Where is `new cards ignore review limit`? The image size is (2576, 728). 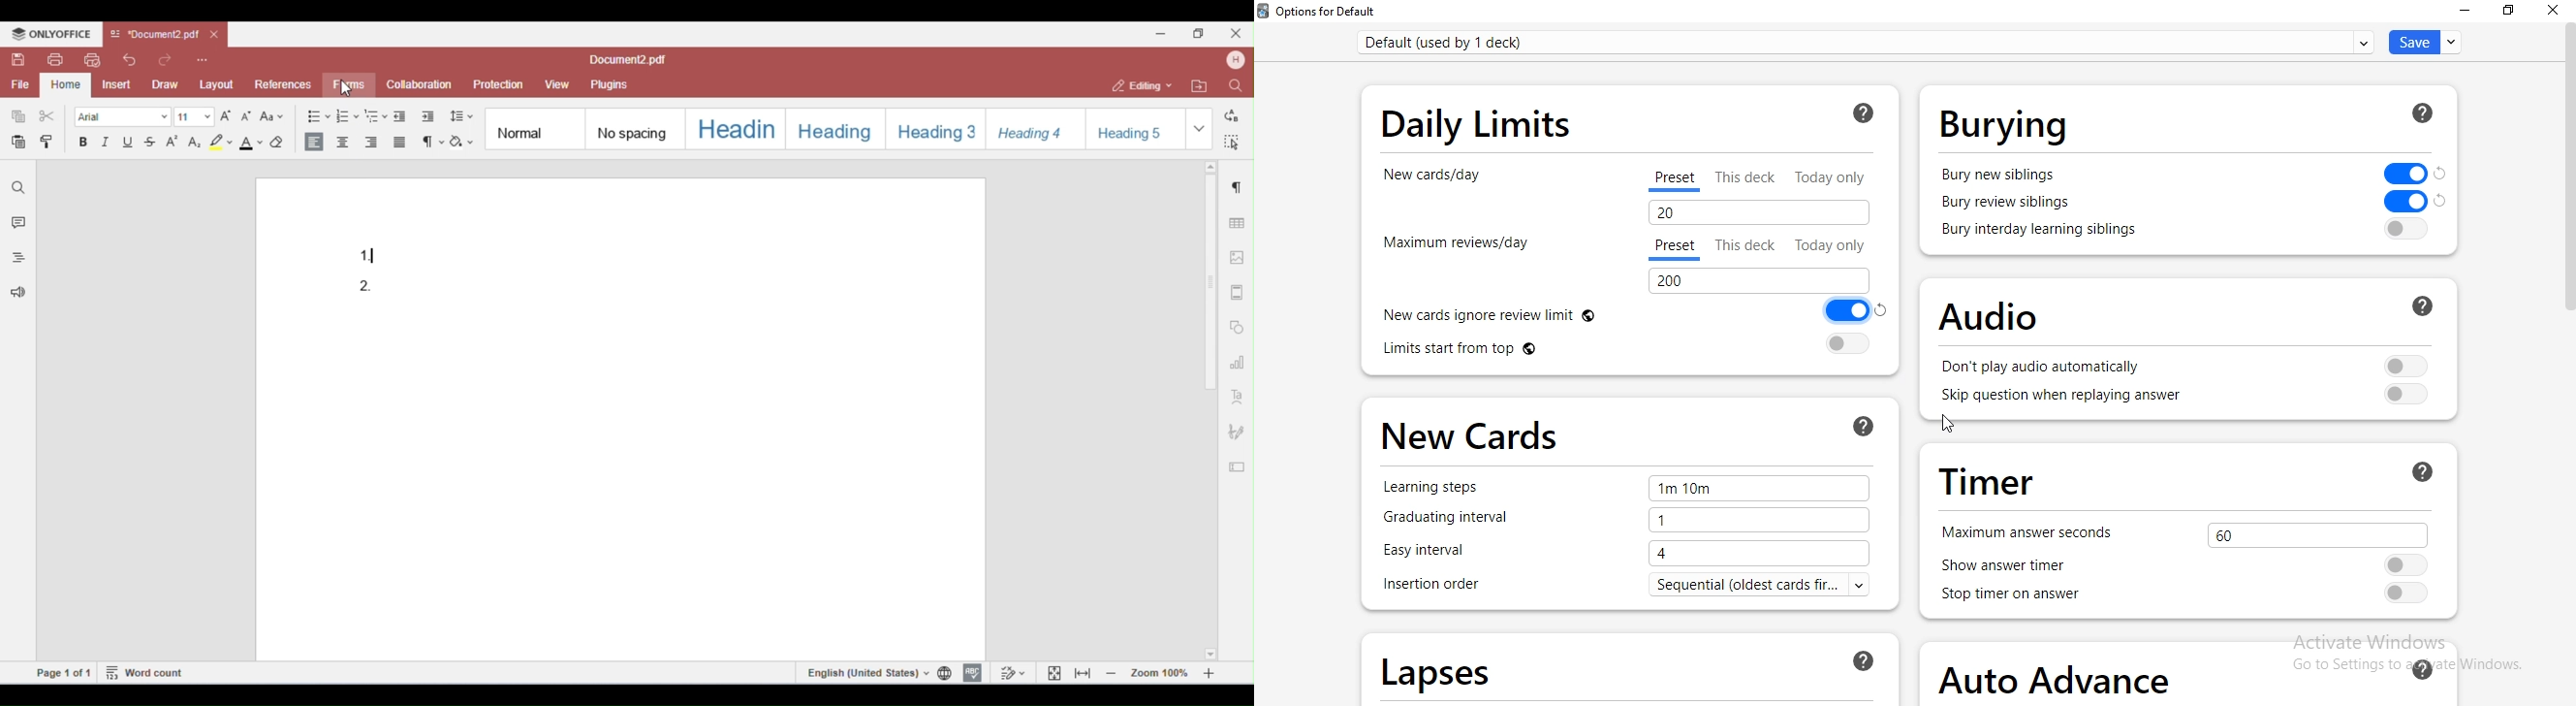
new cards ignore review limit is located at coordinates (1506, 313).